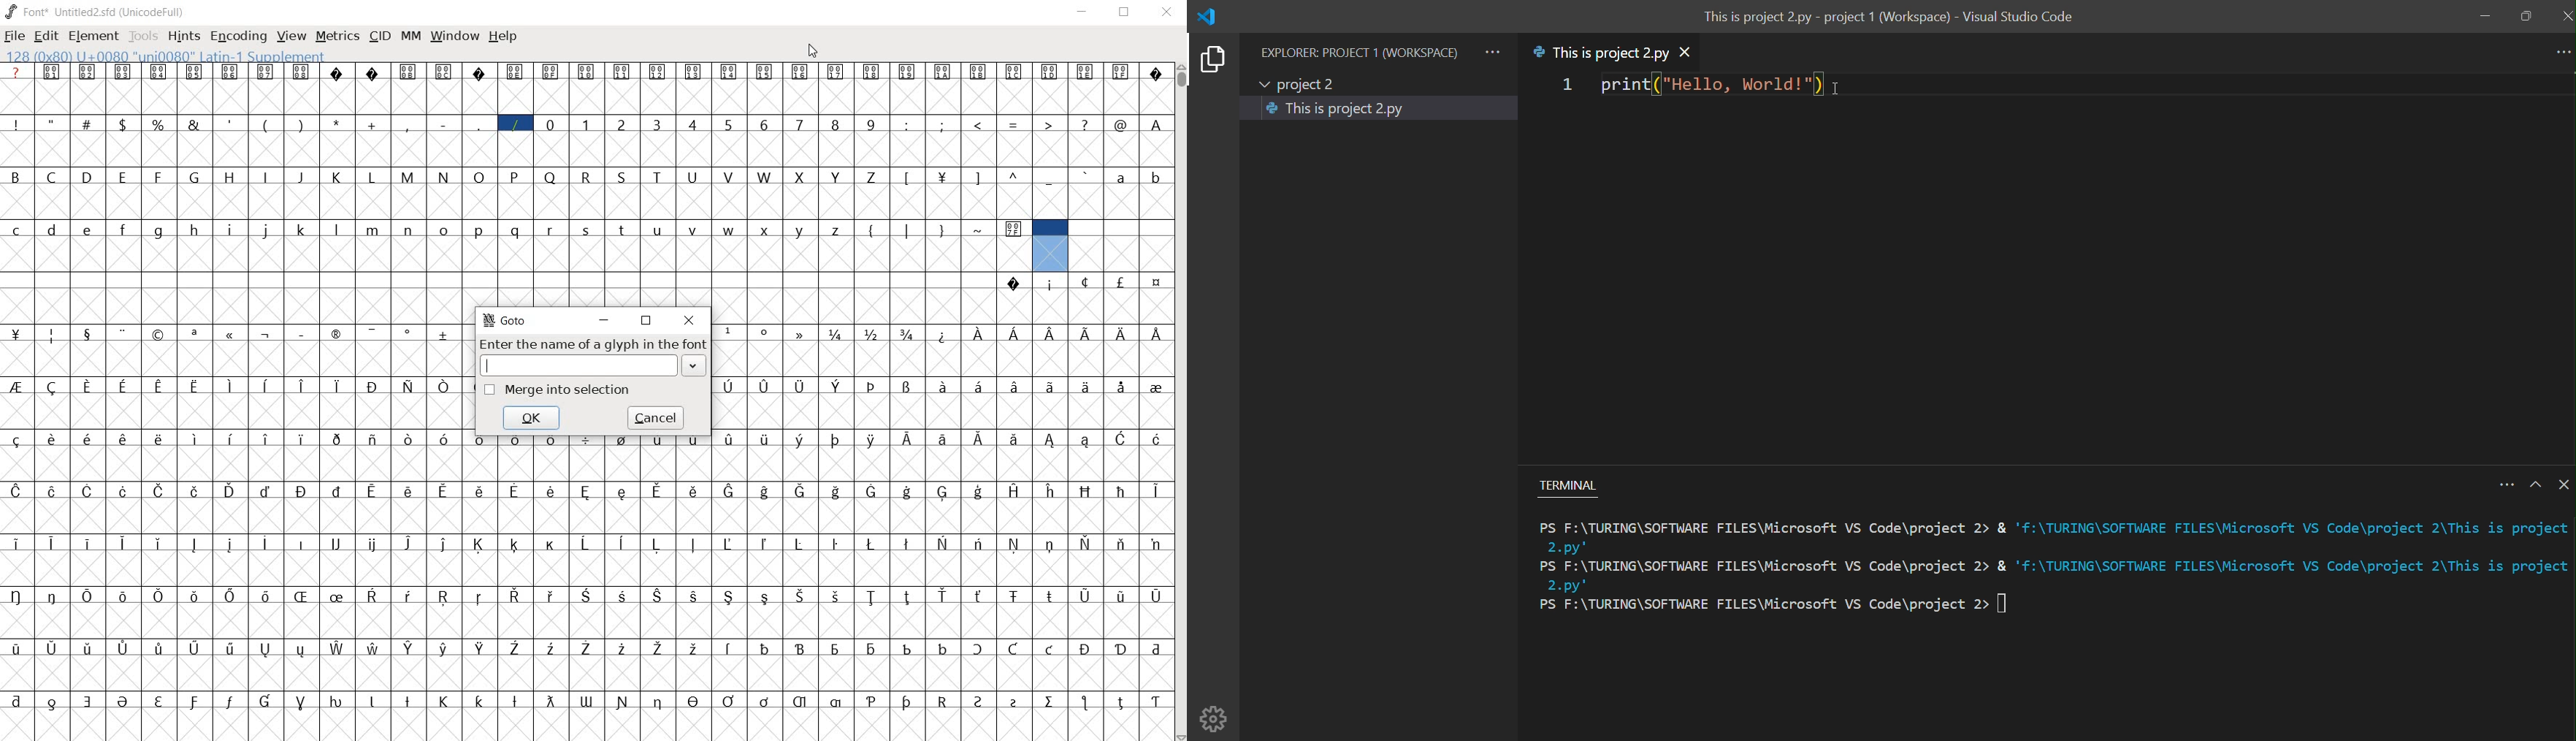 The image size is (2576, 756). I want to click on x, so click(766, 229).